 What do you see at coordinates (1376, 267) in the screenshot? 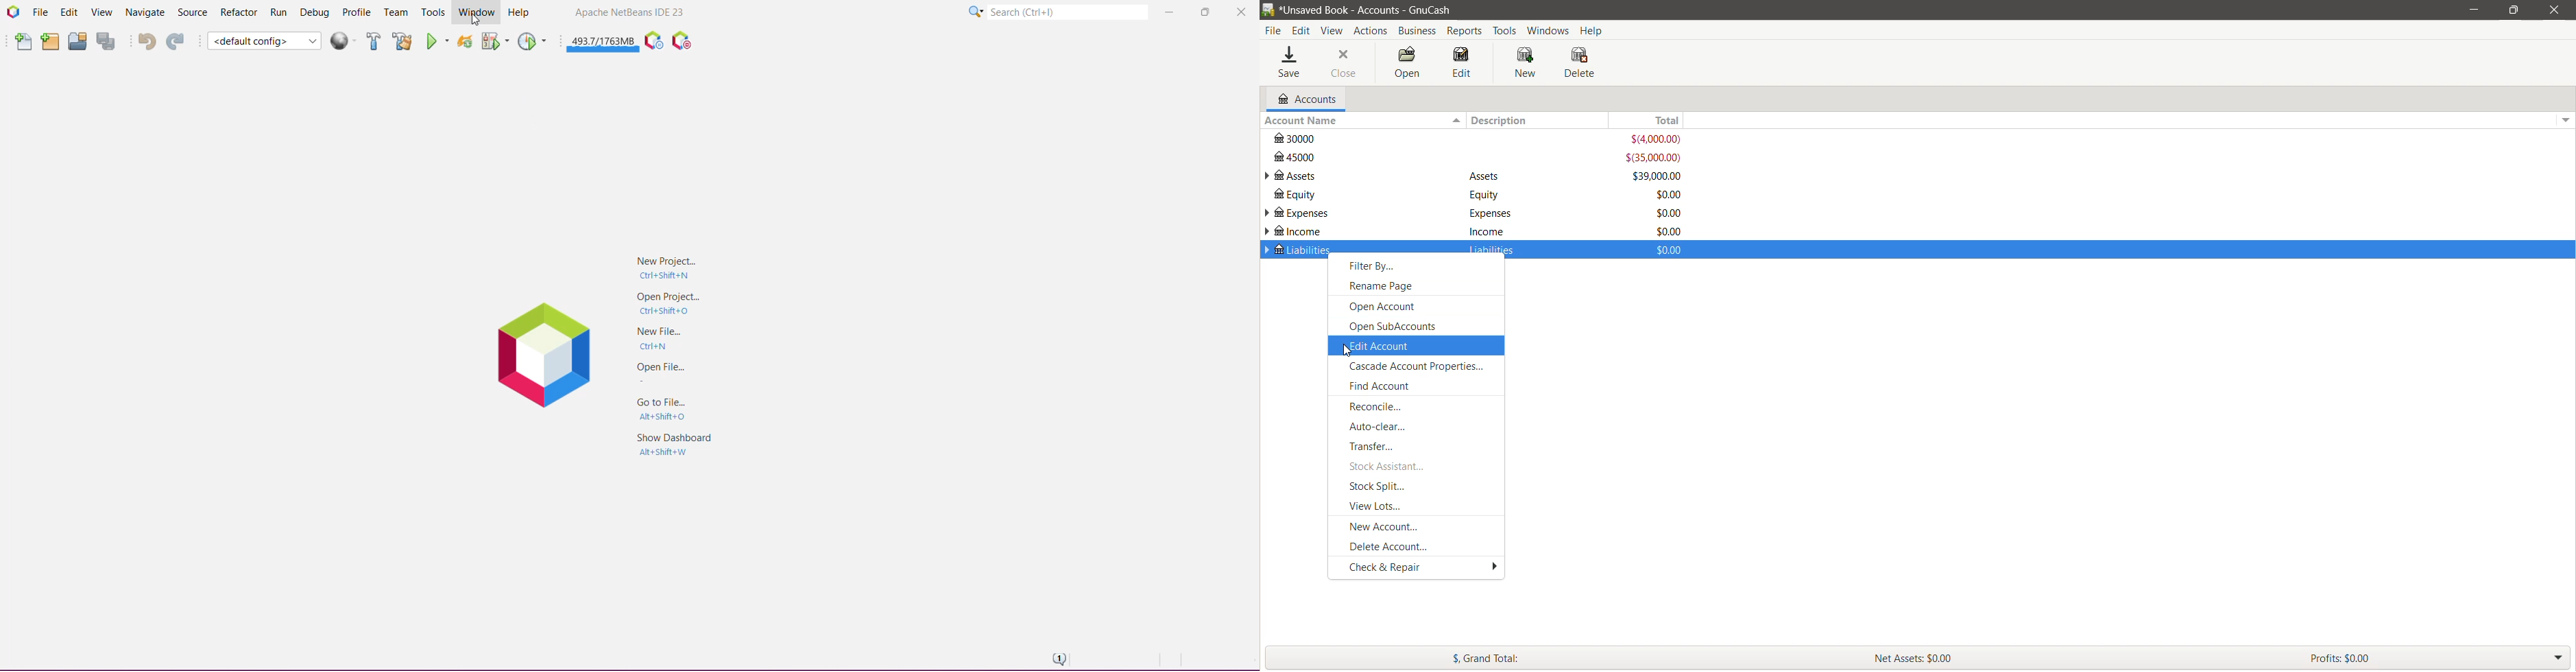
I see `Filter By` at bounding box center [1376, 267].